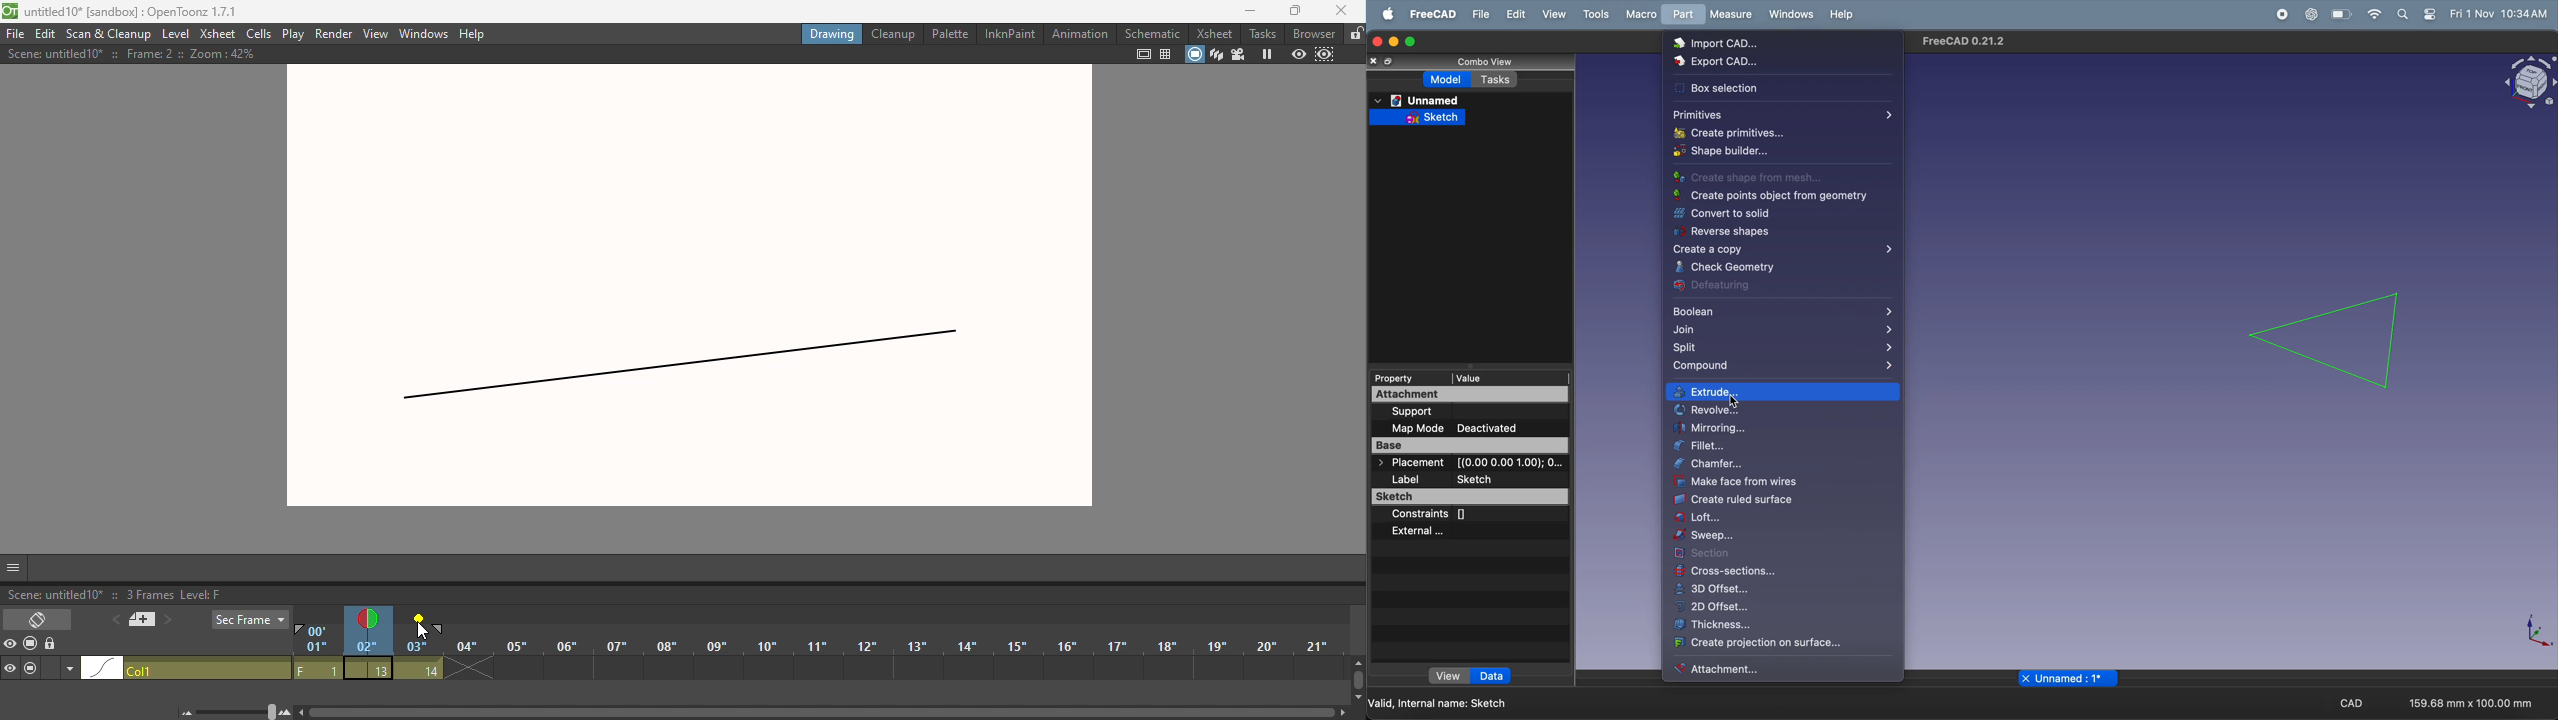 The width and height of the screenshot is (2576, 728). I want to click on view, so click(1555, 13).